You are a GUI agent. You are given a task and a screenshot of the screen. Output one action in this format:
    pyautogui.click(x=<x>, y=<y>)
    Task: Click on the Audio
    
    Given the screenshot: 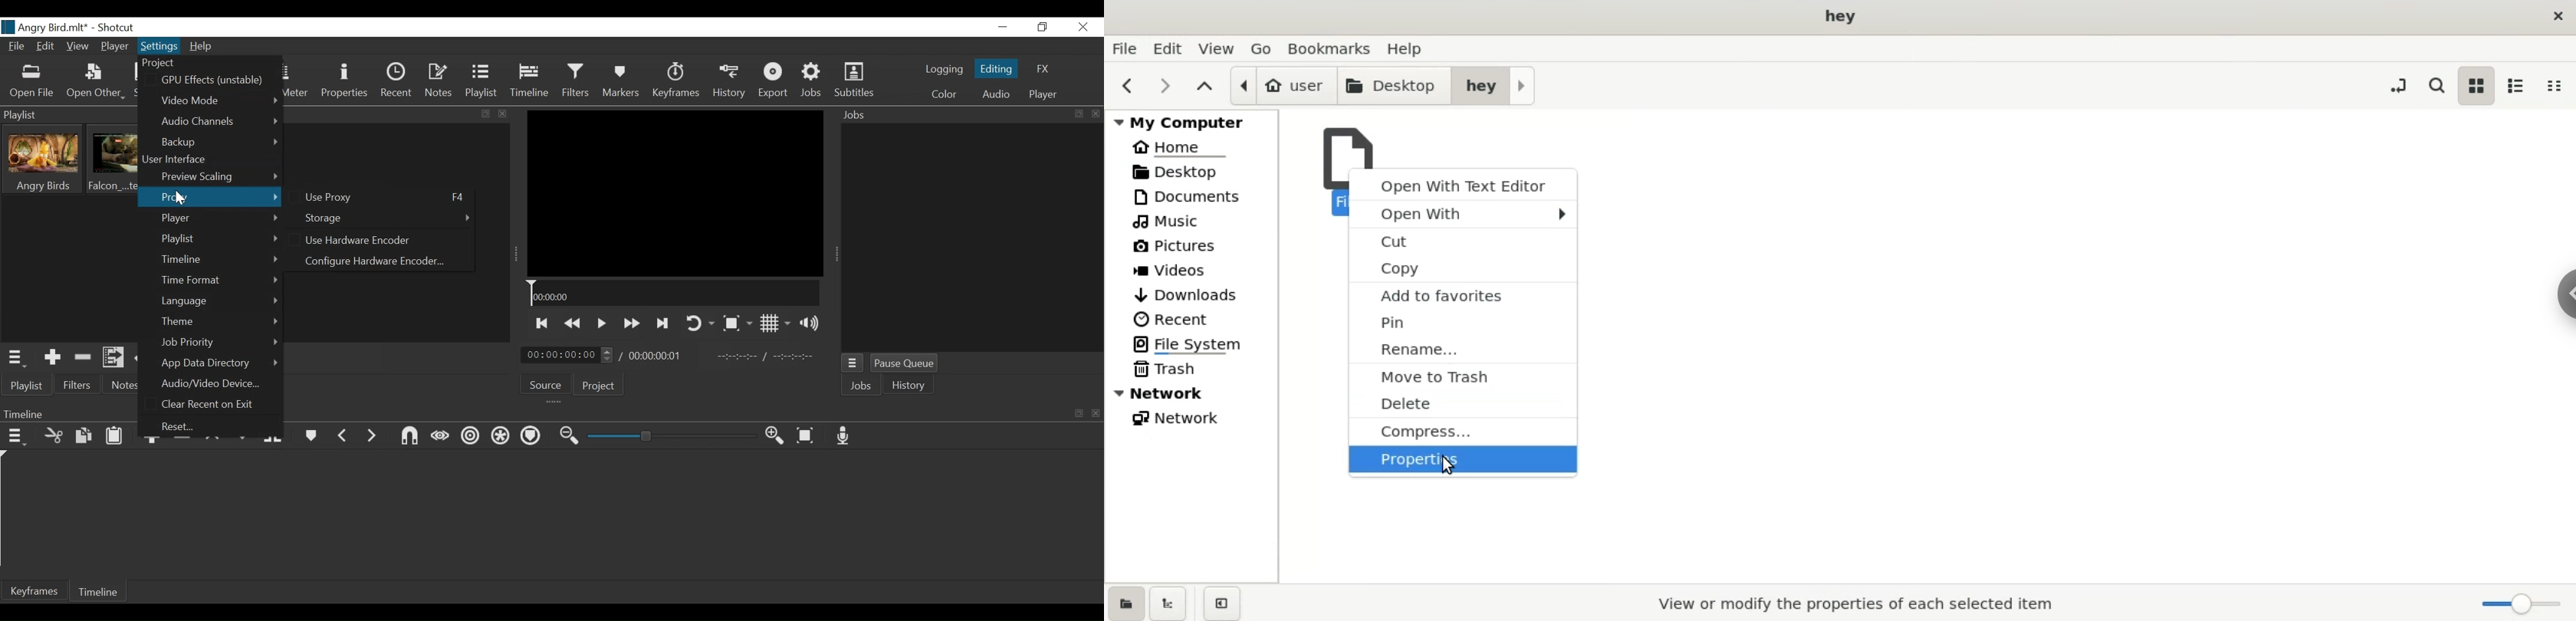 What is the action you would take?
    pyautogui.click(x=998, y=94)
    